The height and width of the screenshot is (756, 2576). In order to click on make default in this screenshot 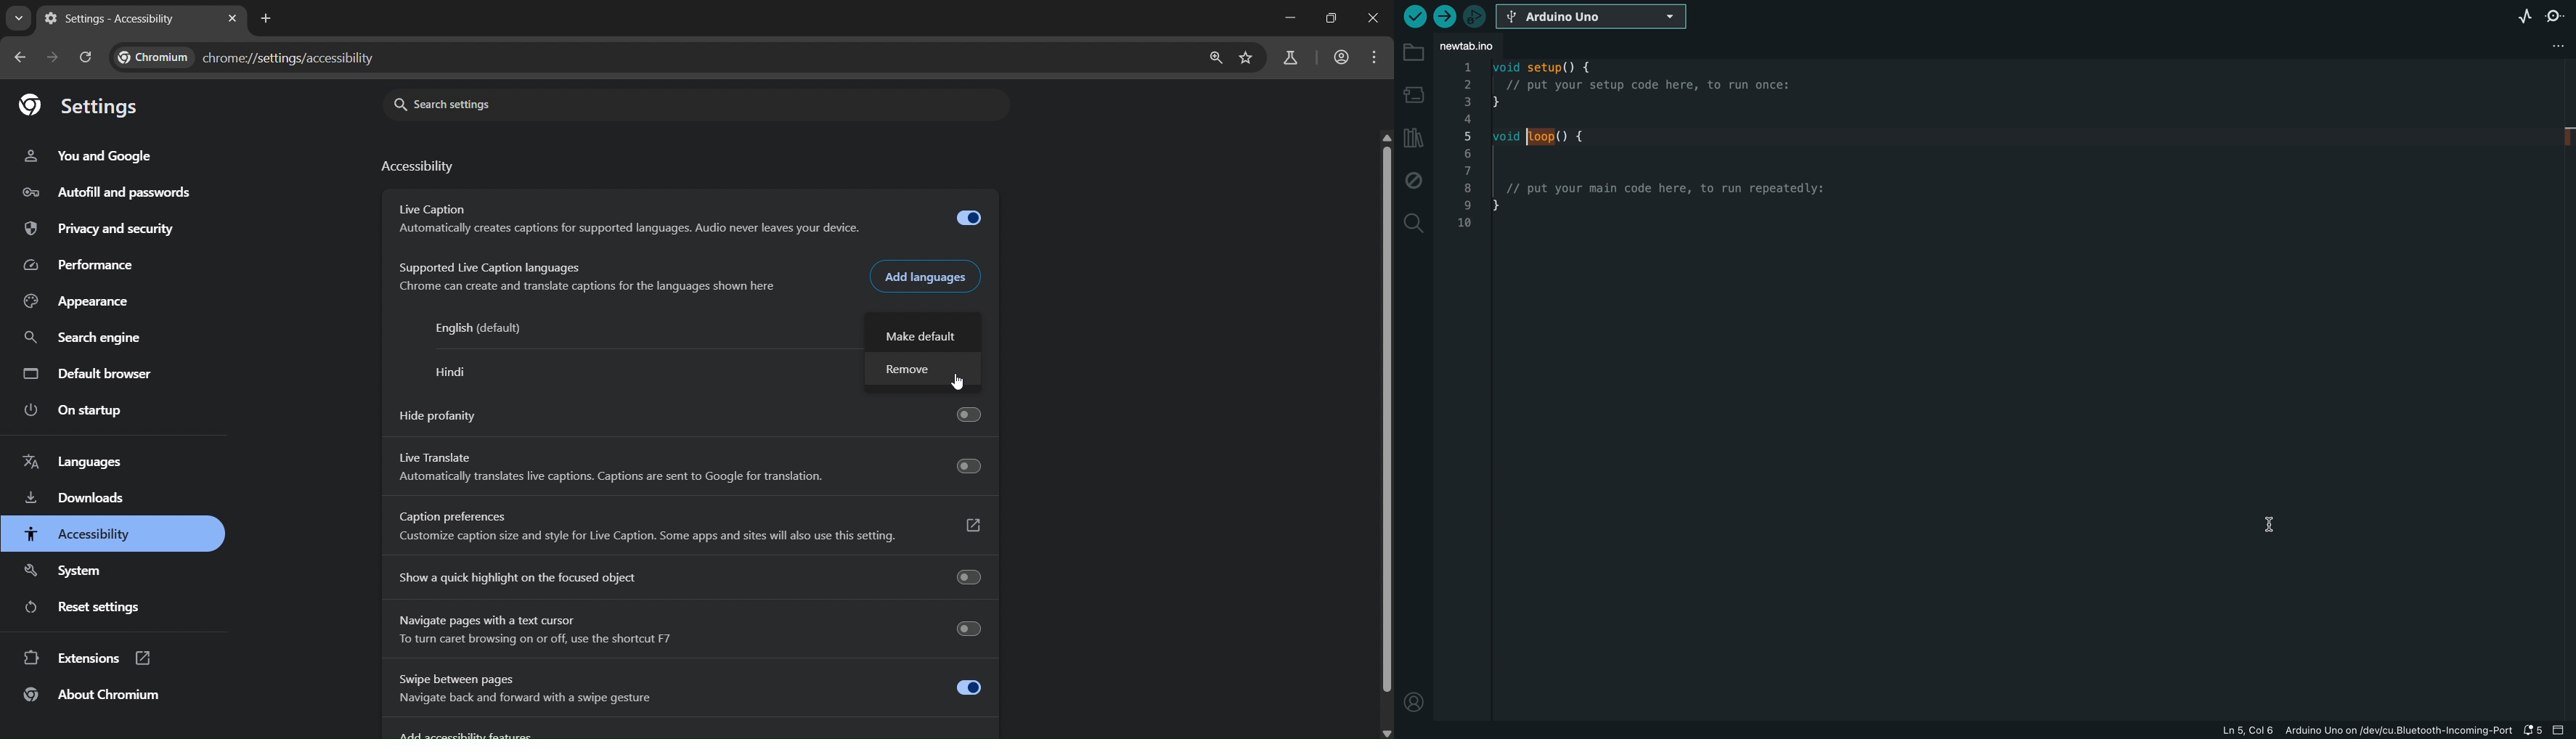, I will do `click(918, 335)`.